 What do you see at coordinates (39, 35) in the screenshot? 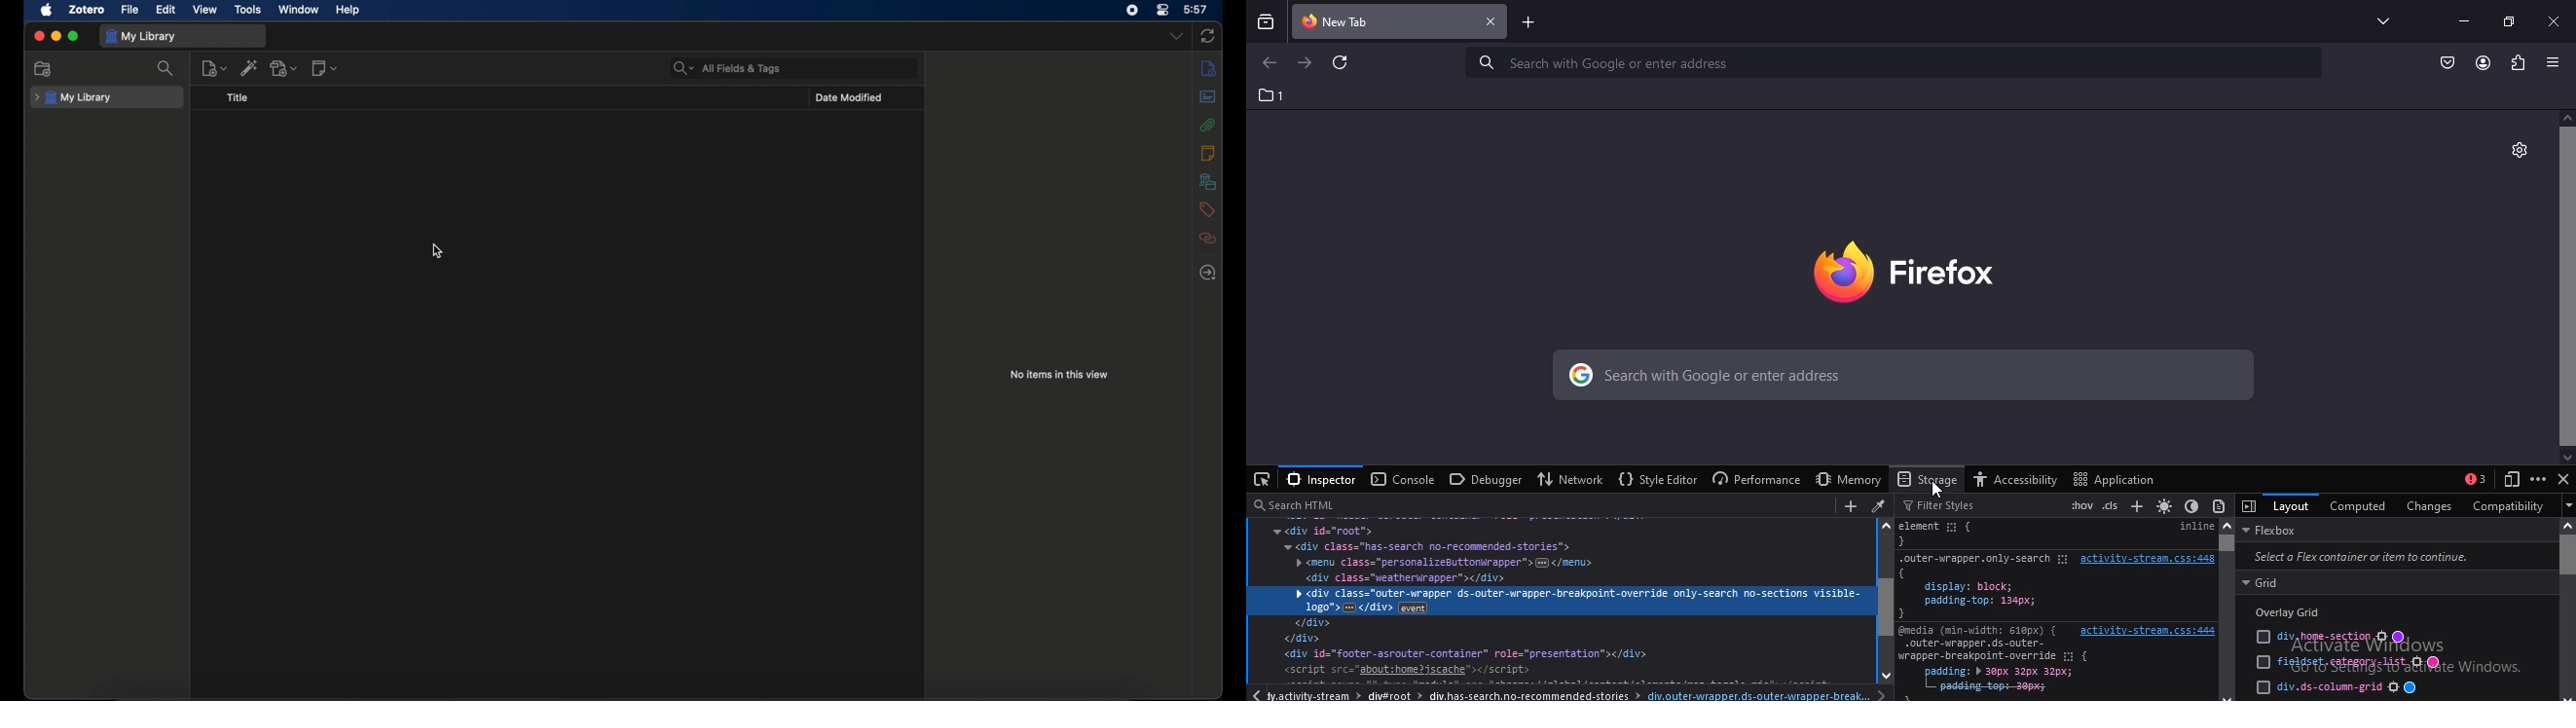
I see `close` at bounding box center [39, 35].